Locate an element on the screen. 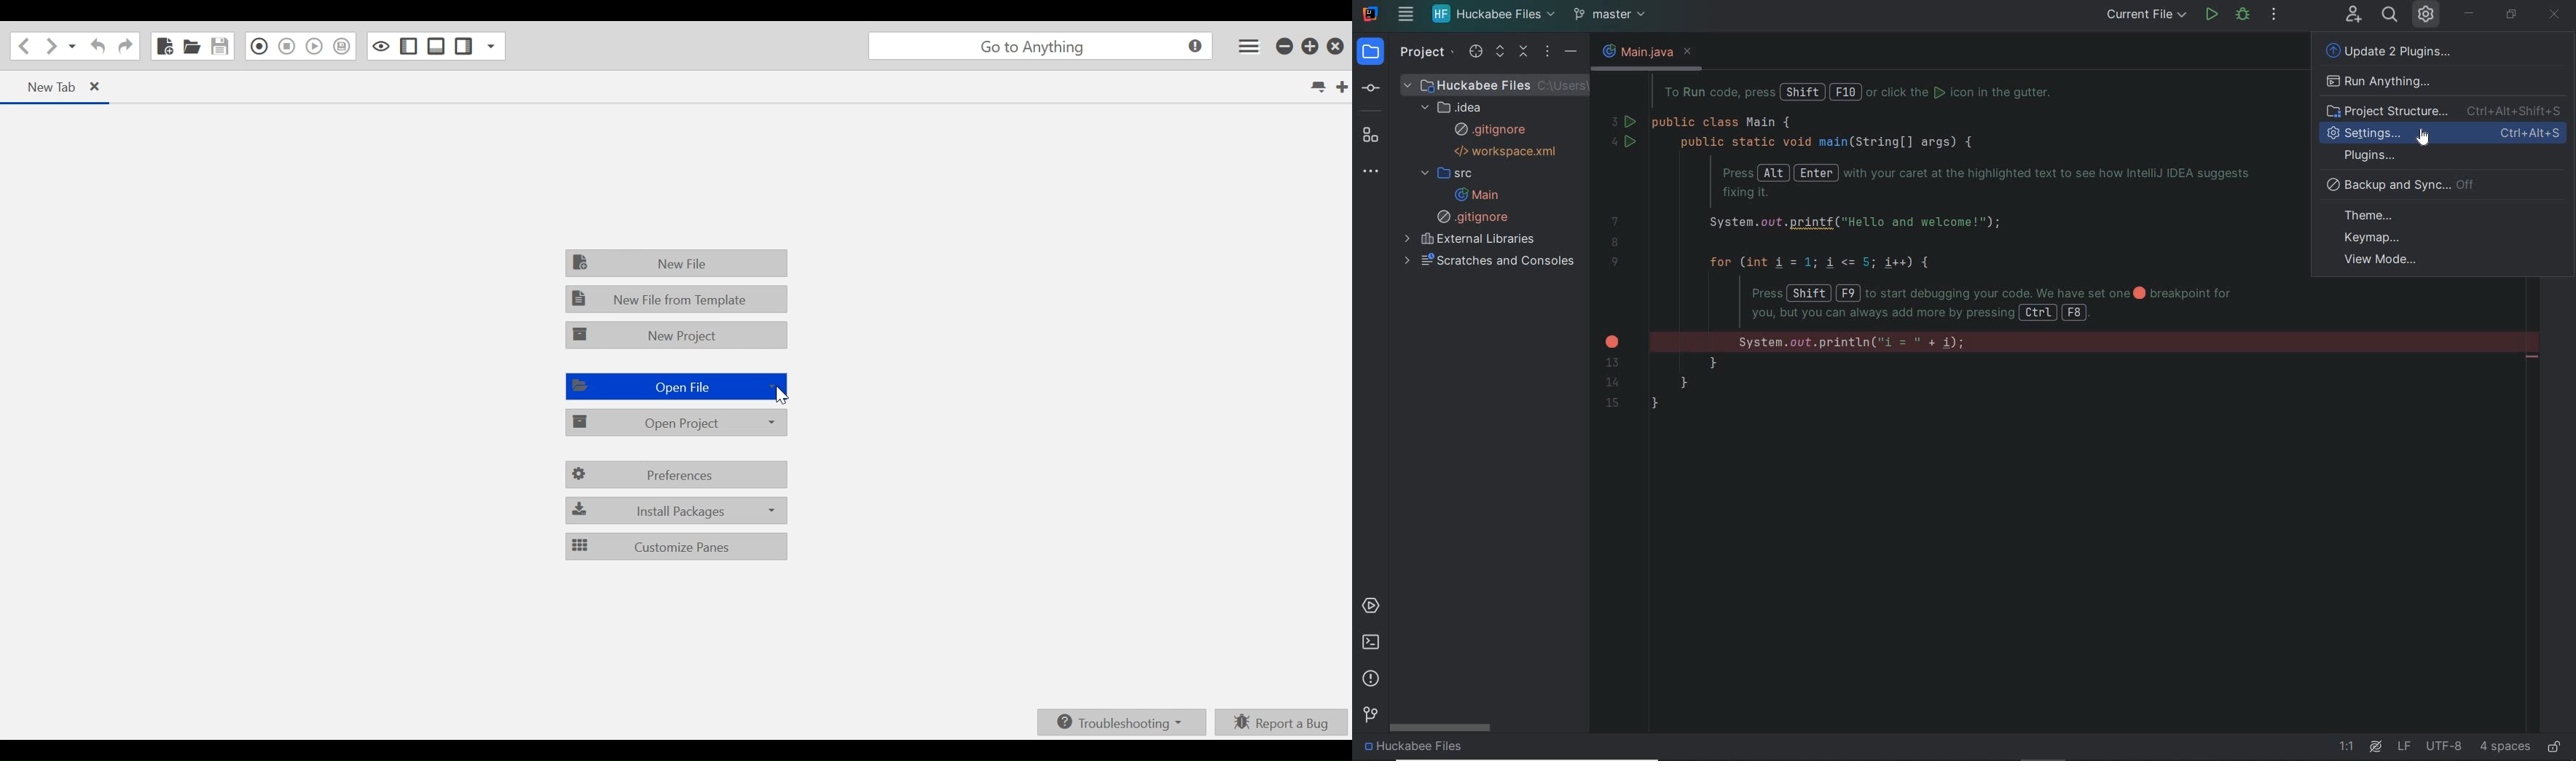  external libraries is located at coordinates (1472, 240).